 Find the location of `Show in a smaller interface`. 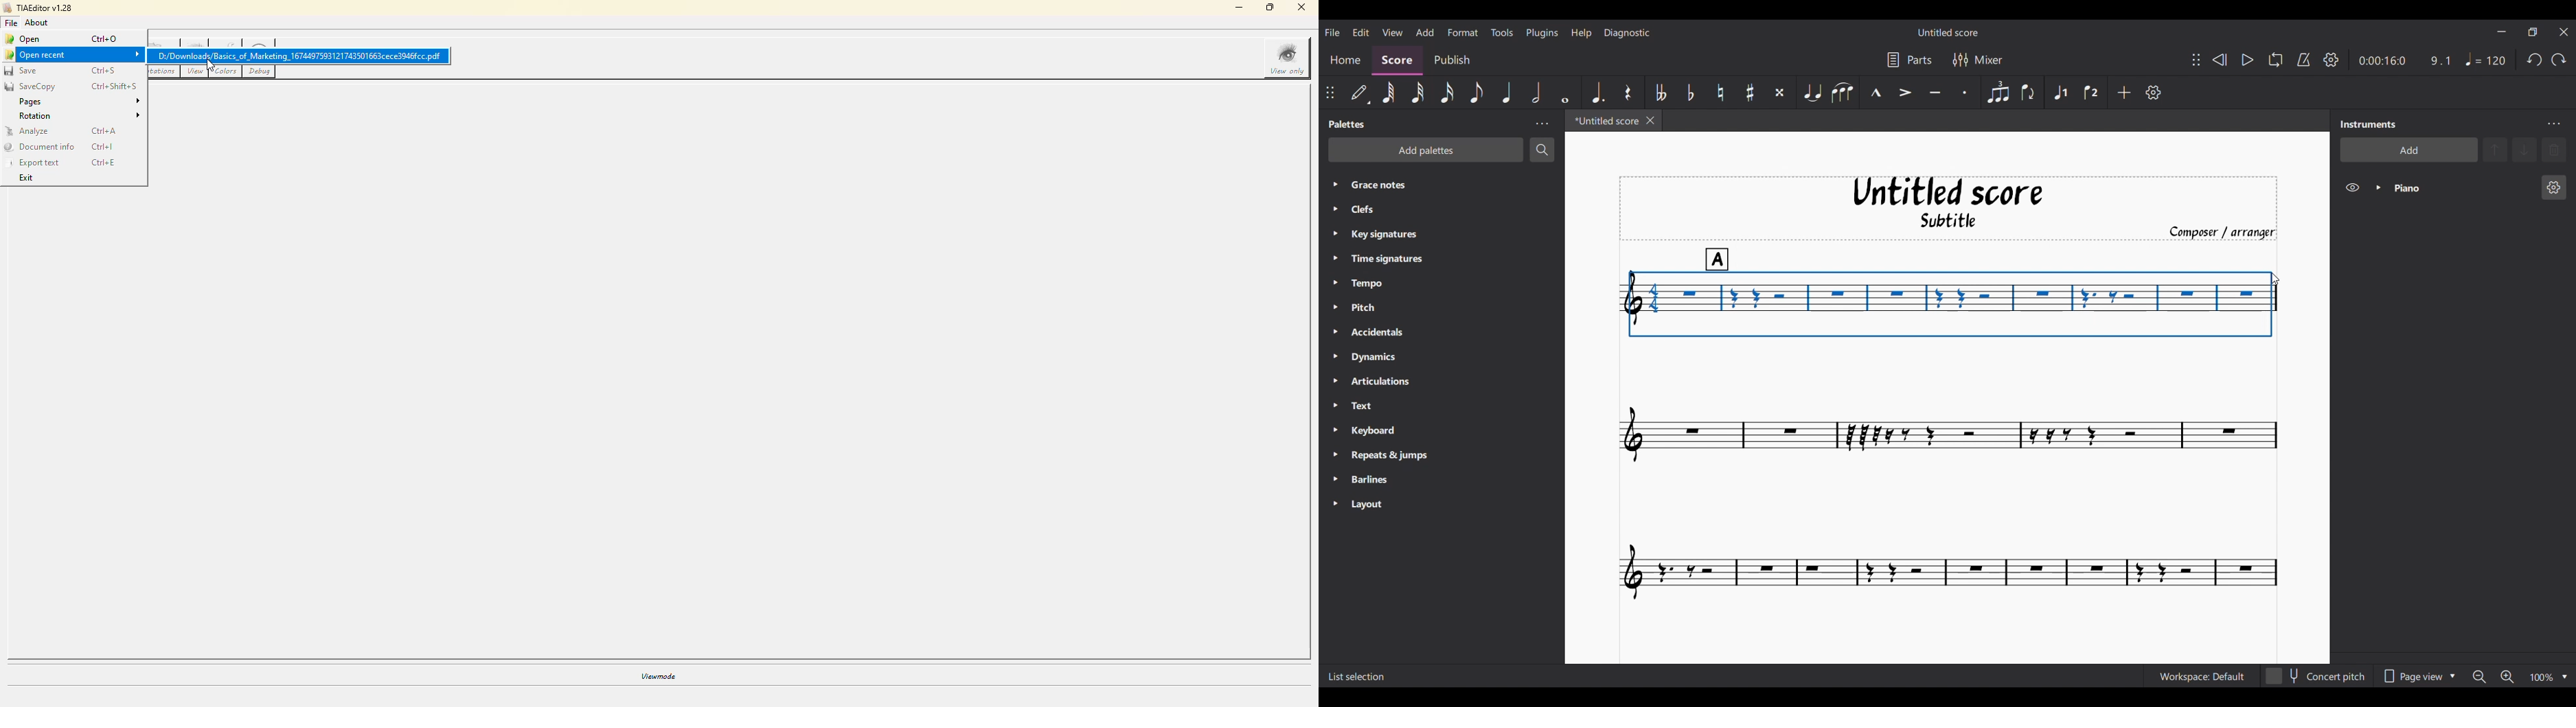

Show in a smaller interface is located at coordinates (2532, 32).